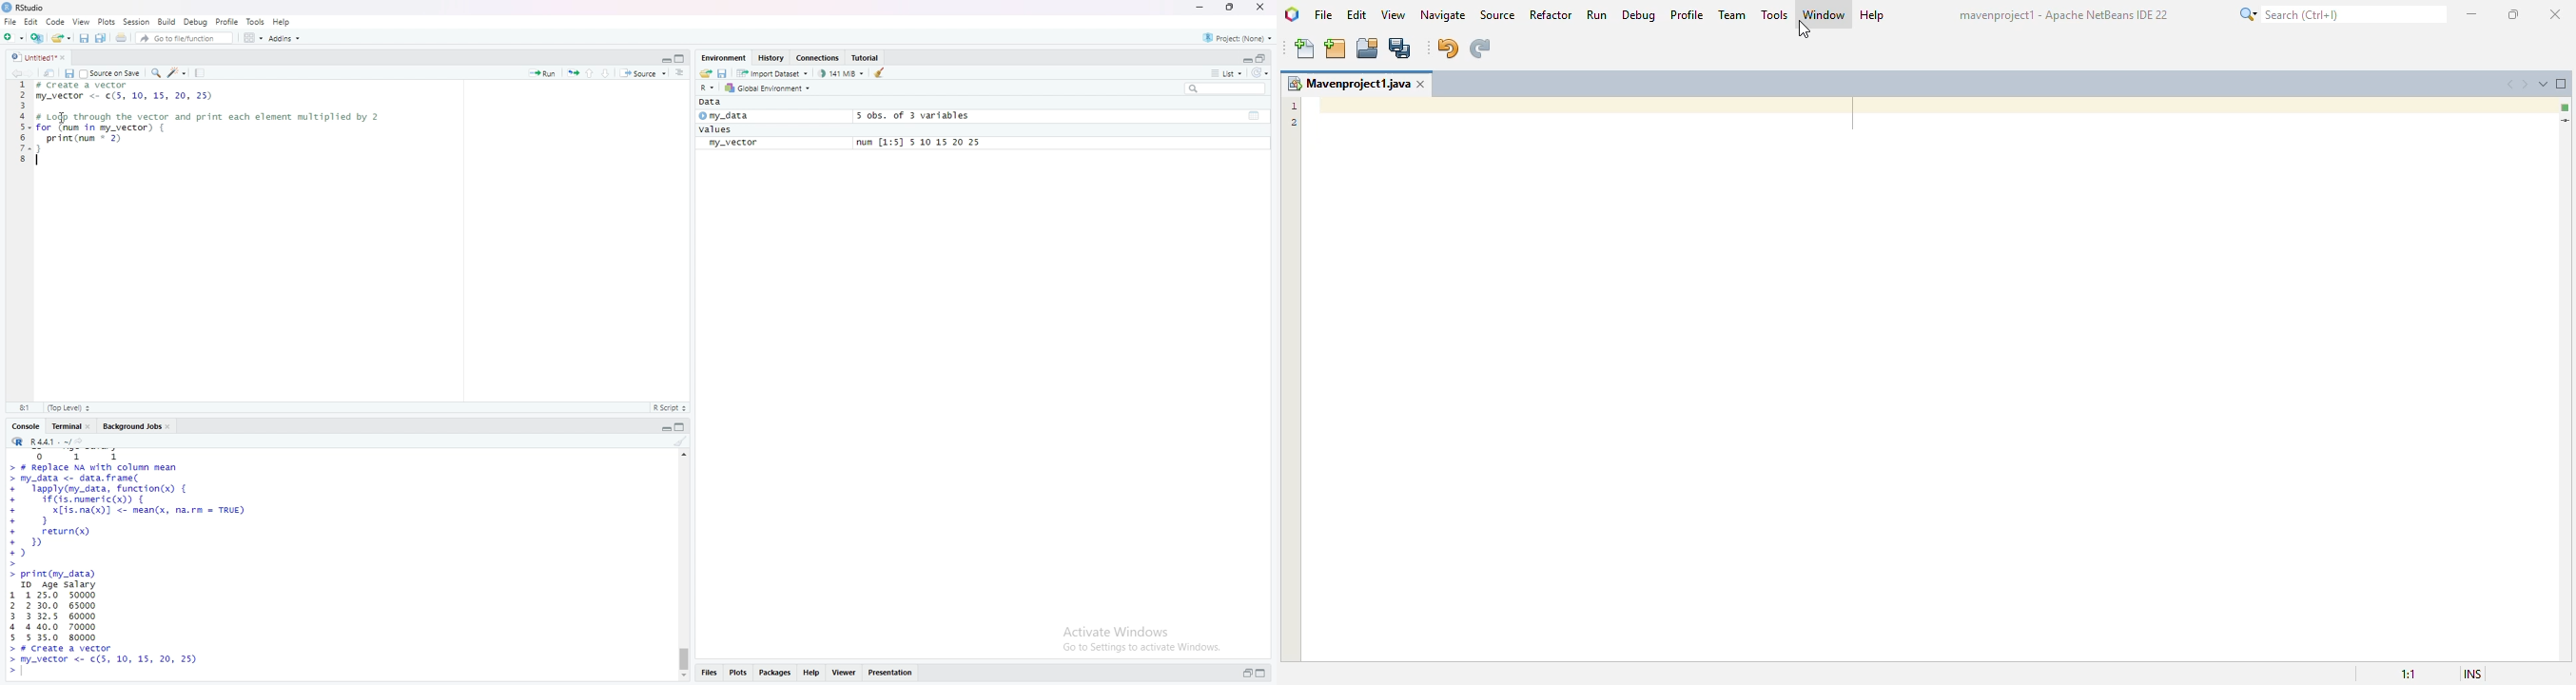 This screenshot has height=700, width=2576. What do you see at coordinates (845, 671) in the screenshot?
I see `viewer` at bounding box center [845, 671].